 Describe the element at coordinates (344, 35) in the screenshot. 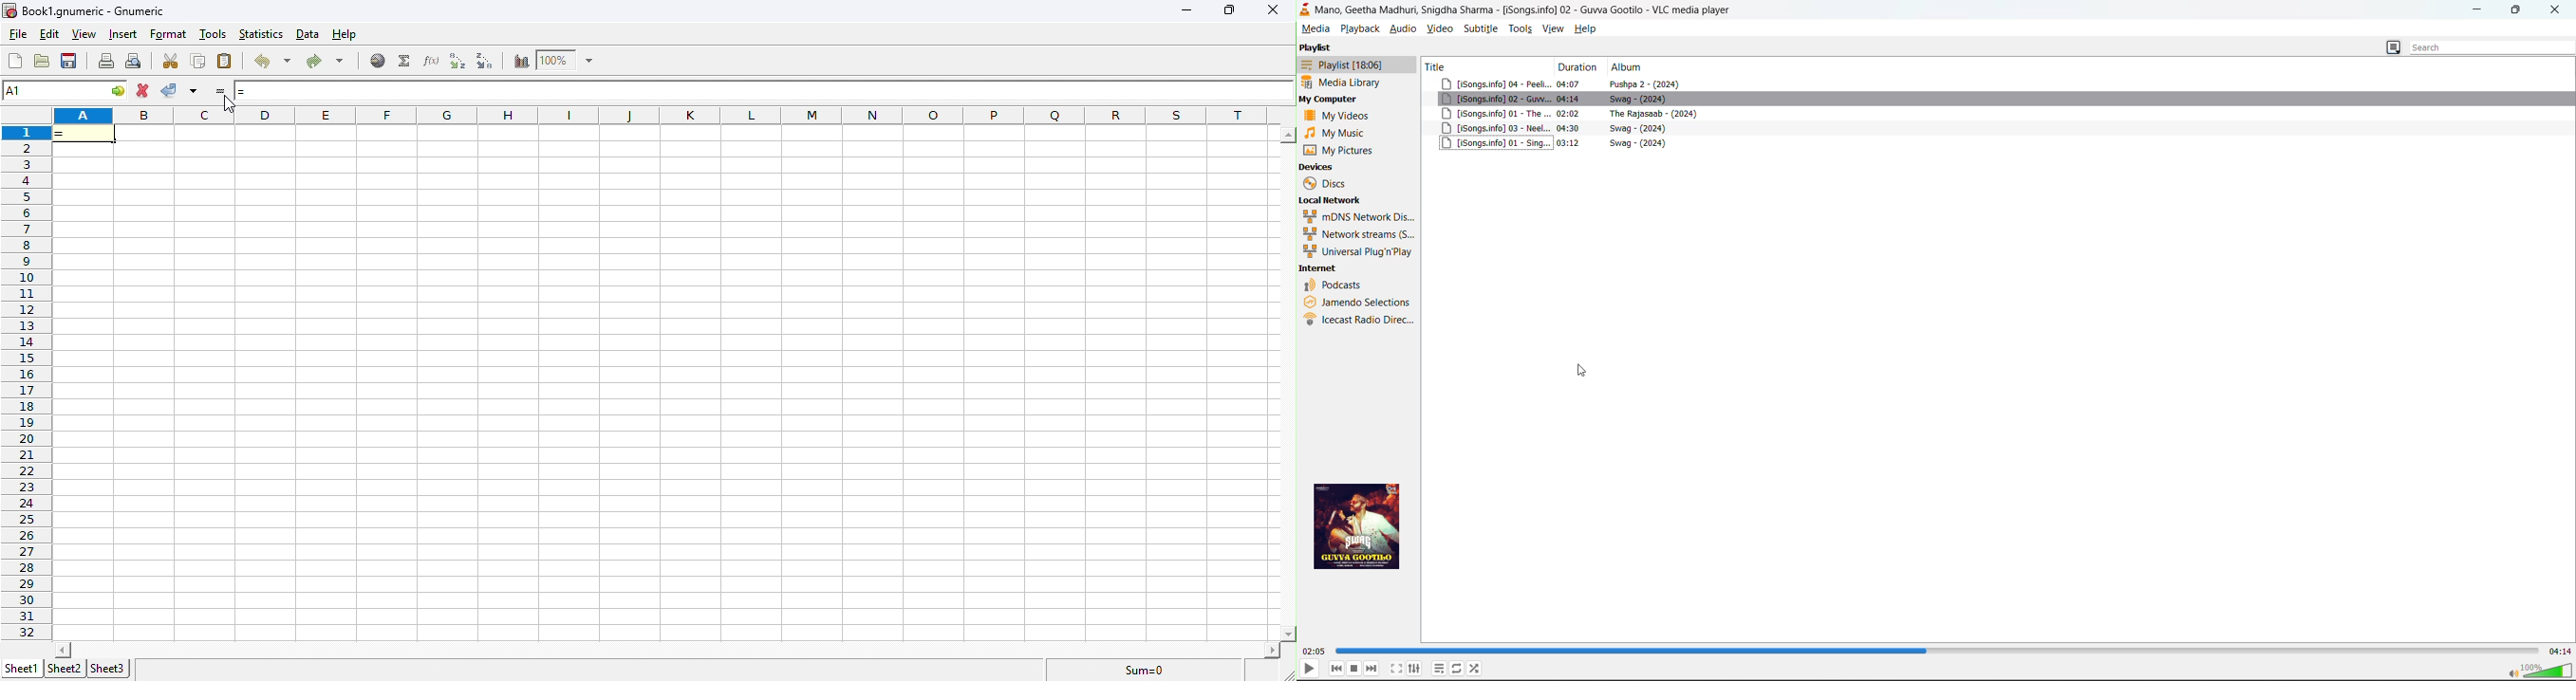

I see `help` at that location.